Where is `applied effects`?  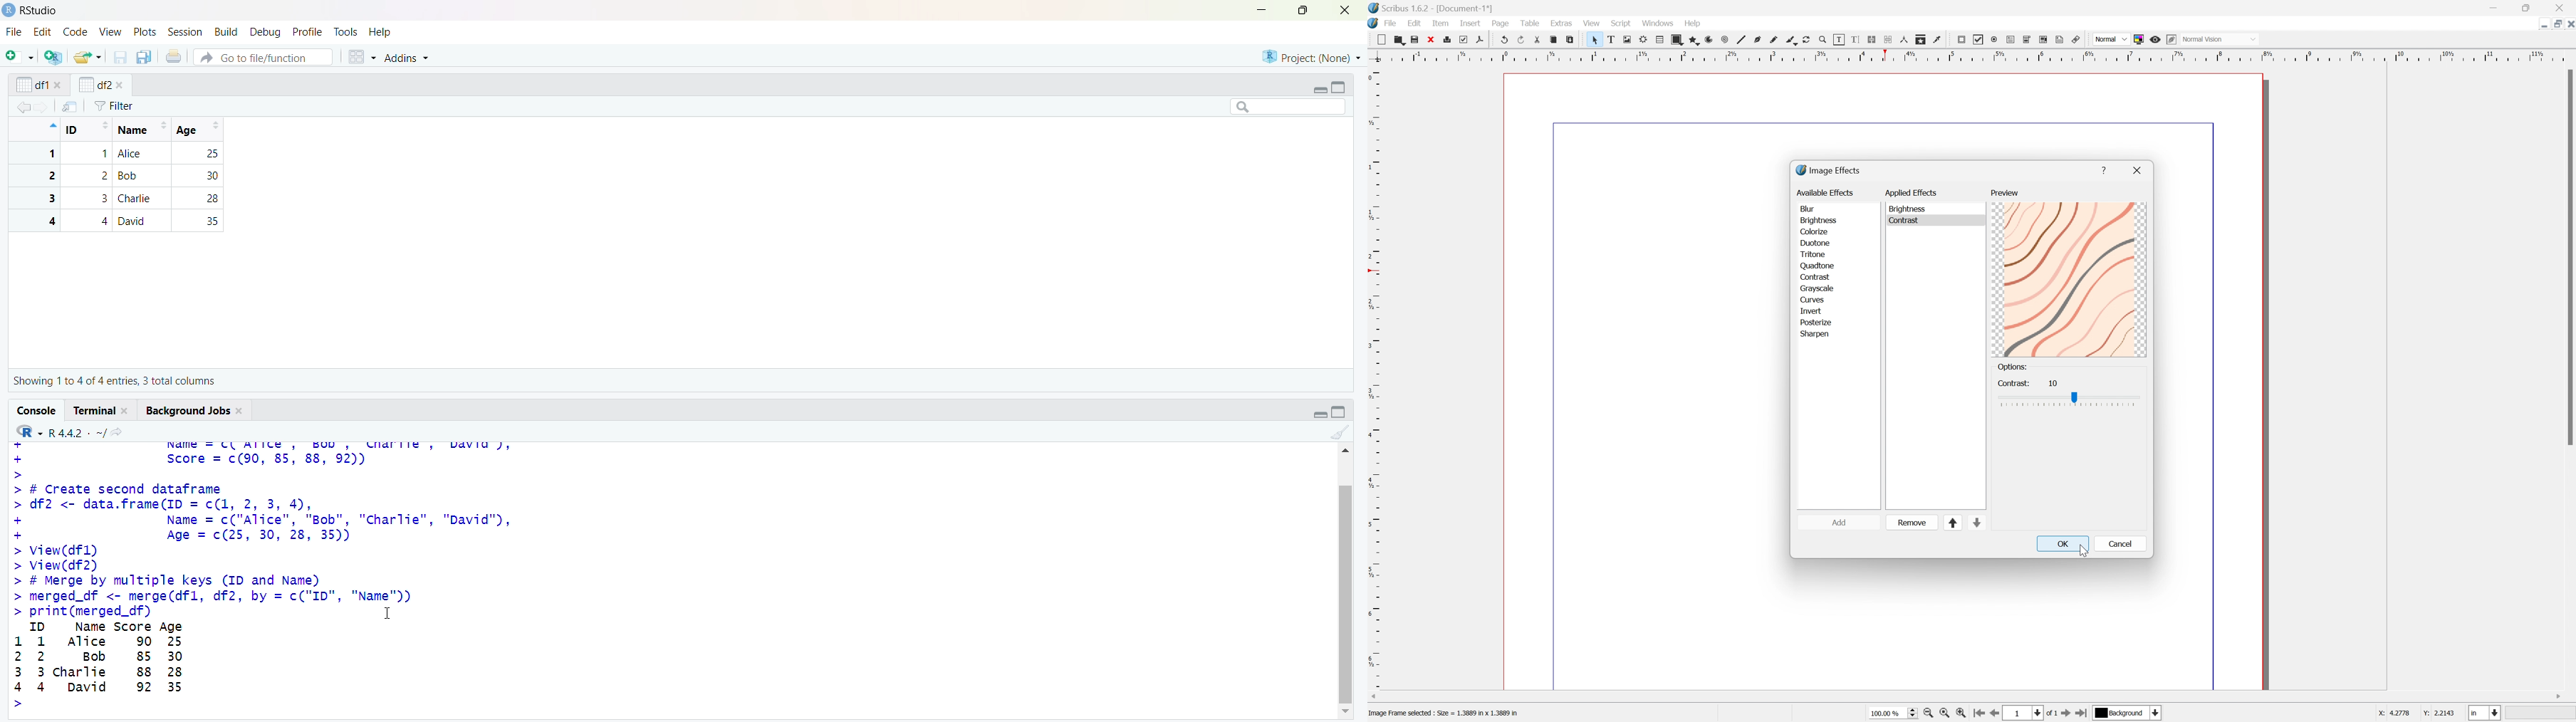
applied effects is located at coordinates (1912, 191).